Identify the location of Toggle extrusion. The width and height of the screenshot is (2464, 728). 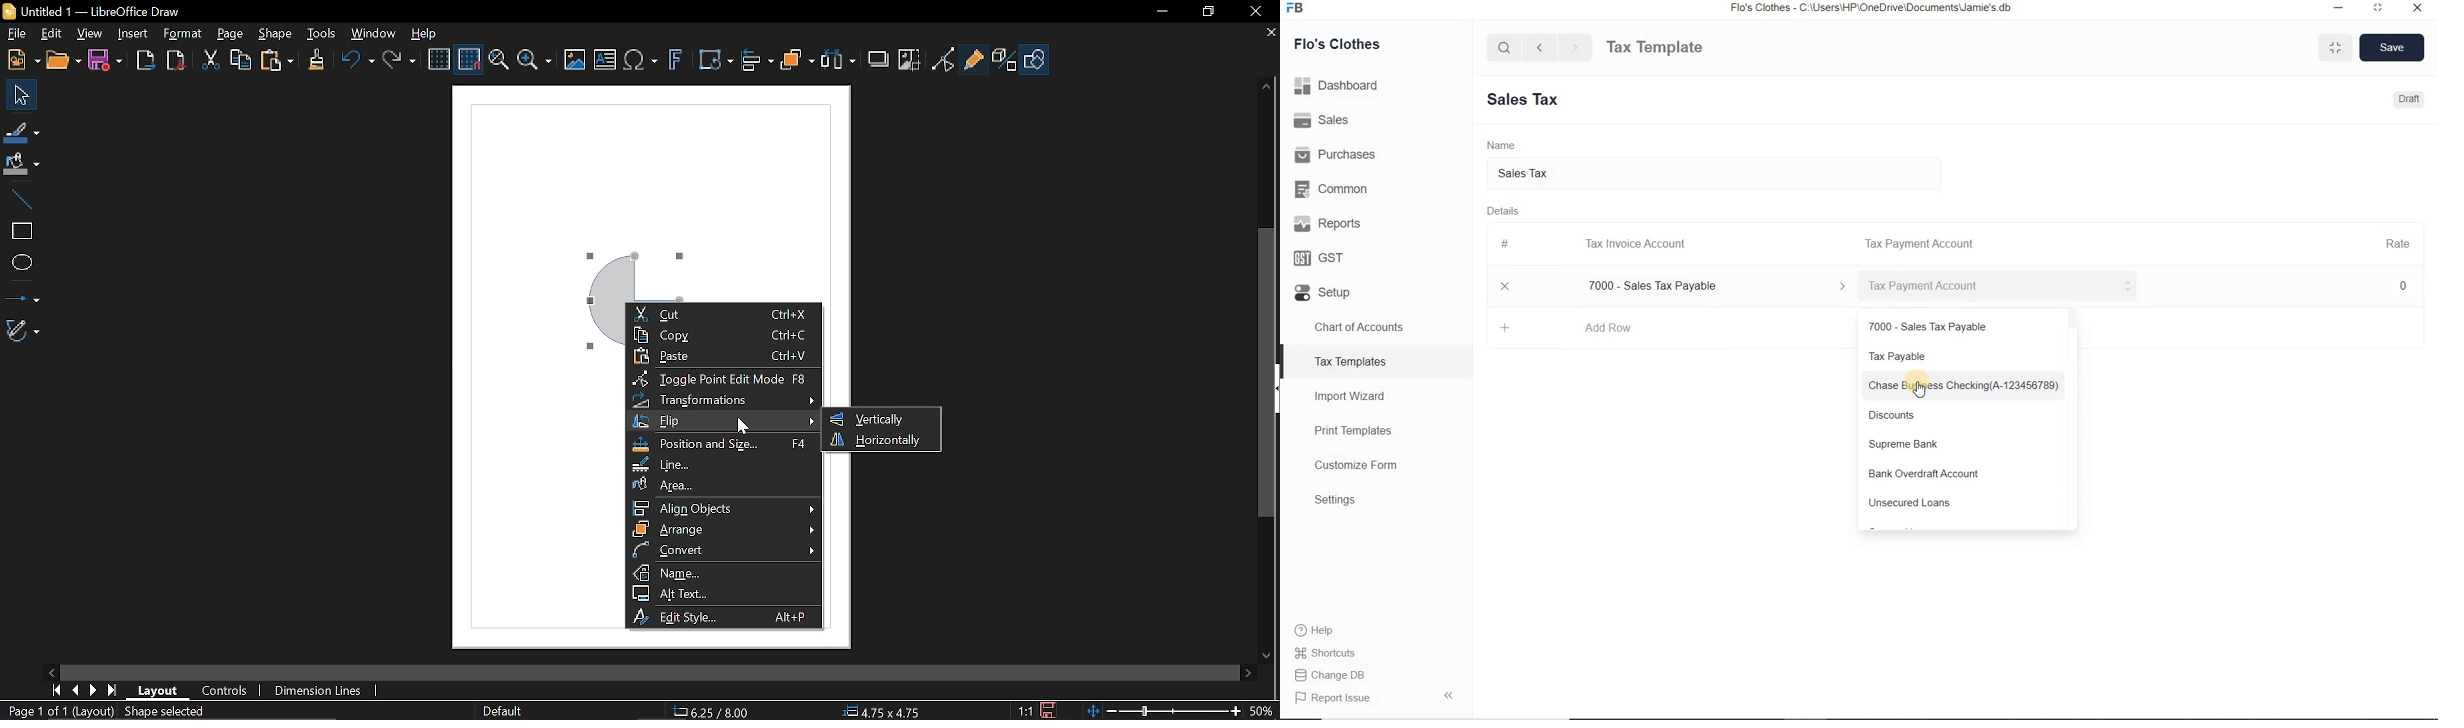
(1006, 60).